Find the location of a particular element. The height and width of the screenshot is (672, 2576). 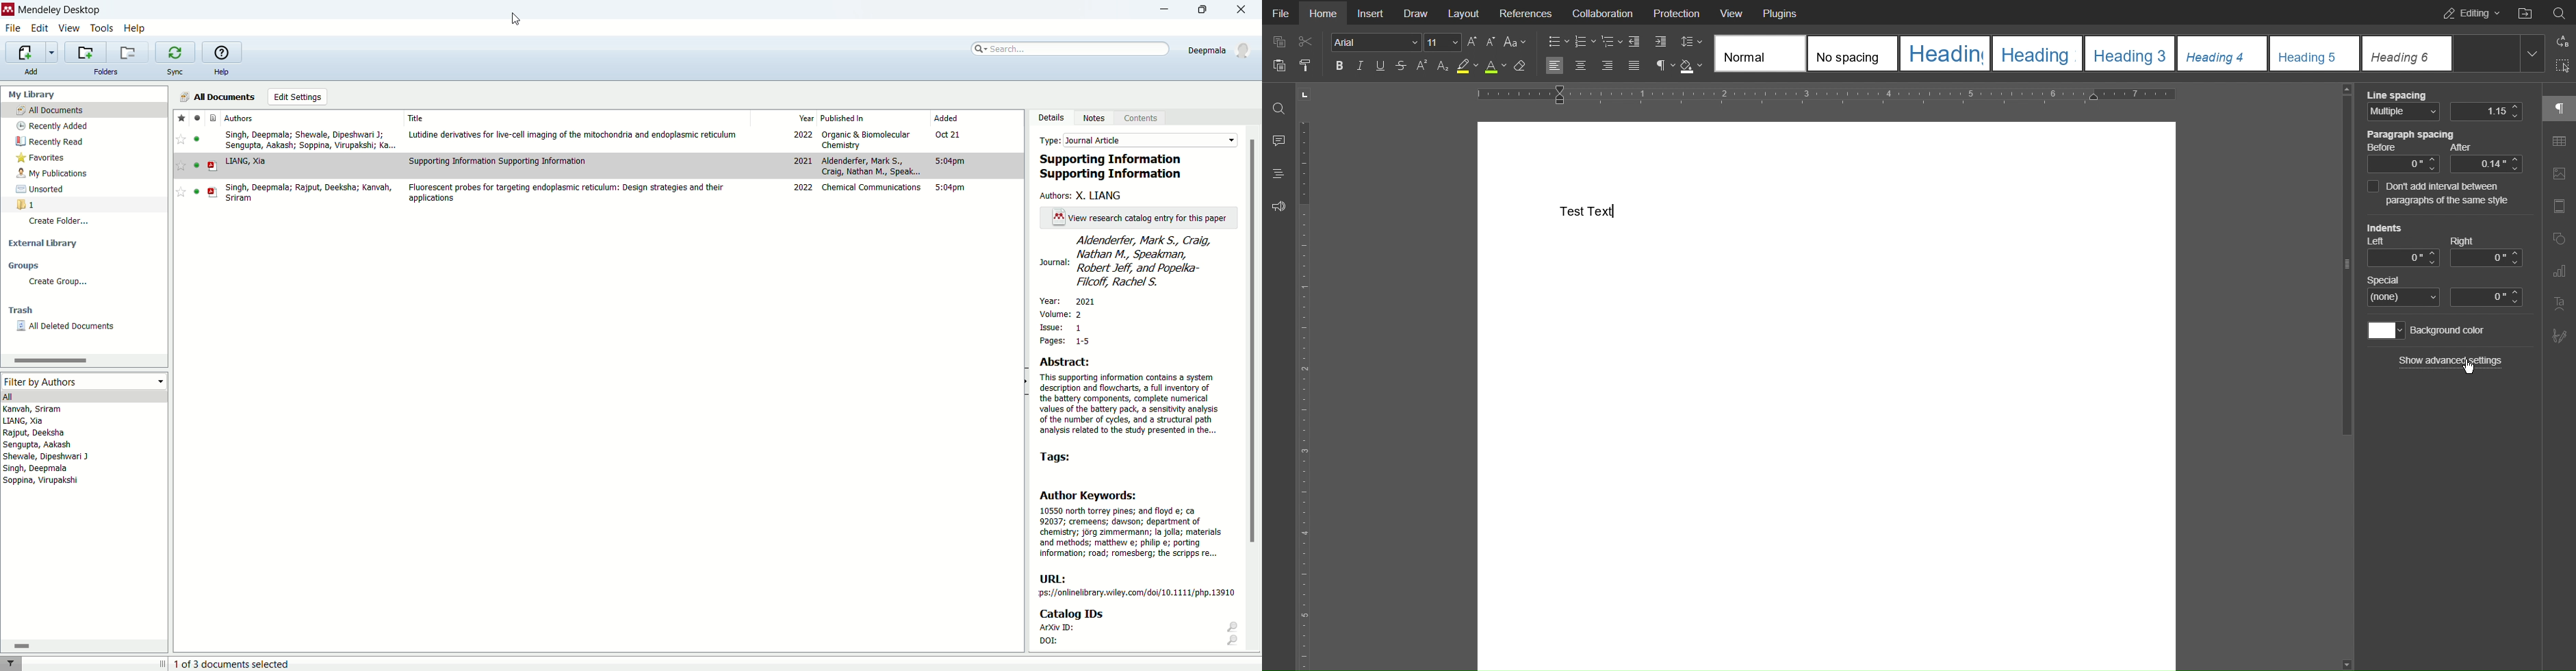

folders is located at coordinates (108, 72).